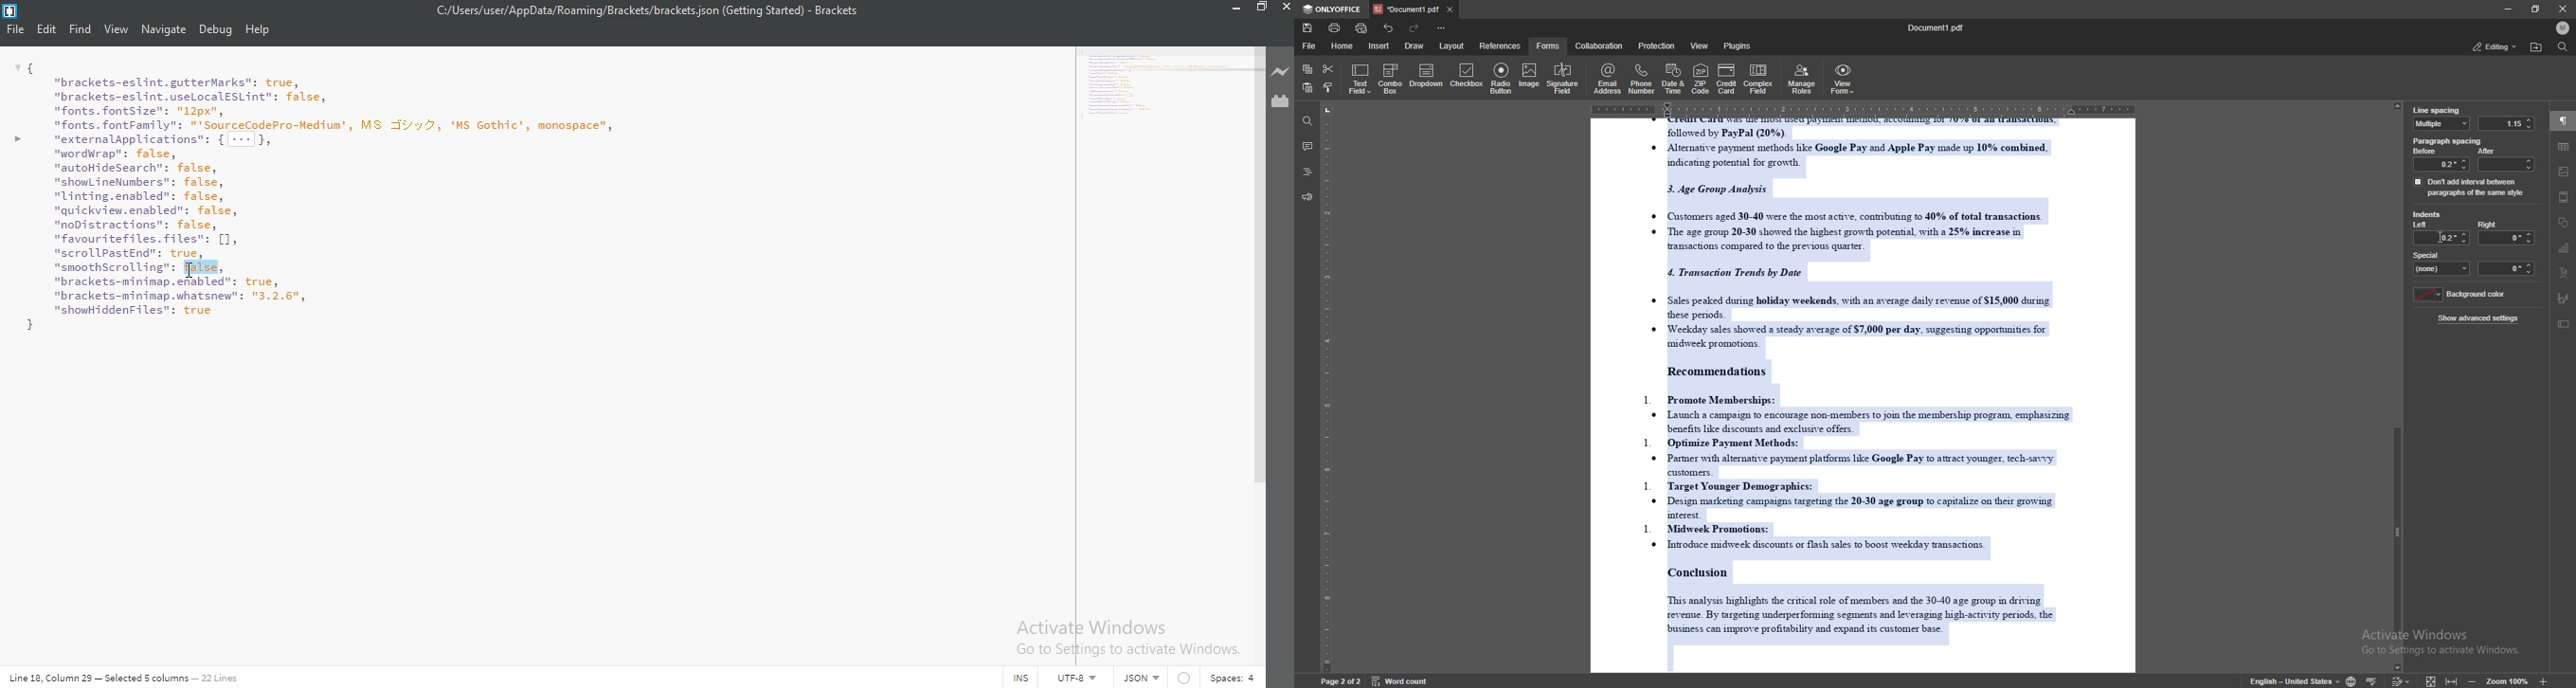 This screenshot has height=700, width=2576. Describe the element at coordinates (1257, 263) in the screenshot. I see `Vertical Scroll bar` at that location.